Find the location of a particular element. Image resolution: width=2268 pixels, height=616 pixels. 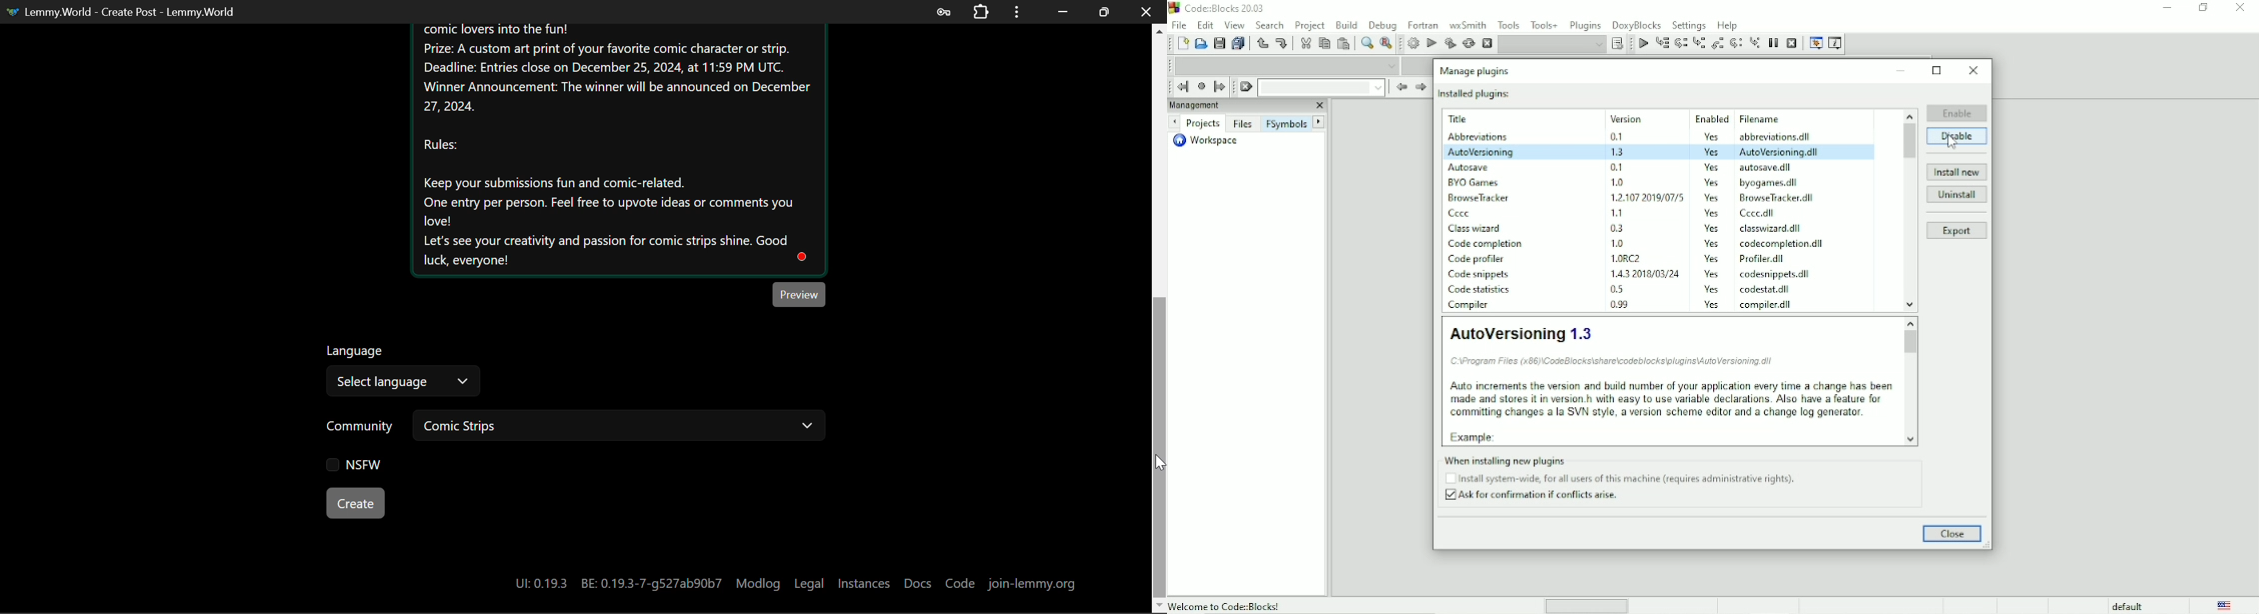

Enabled is located at coordinates (1711, 119).